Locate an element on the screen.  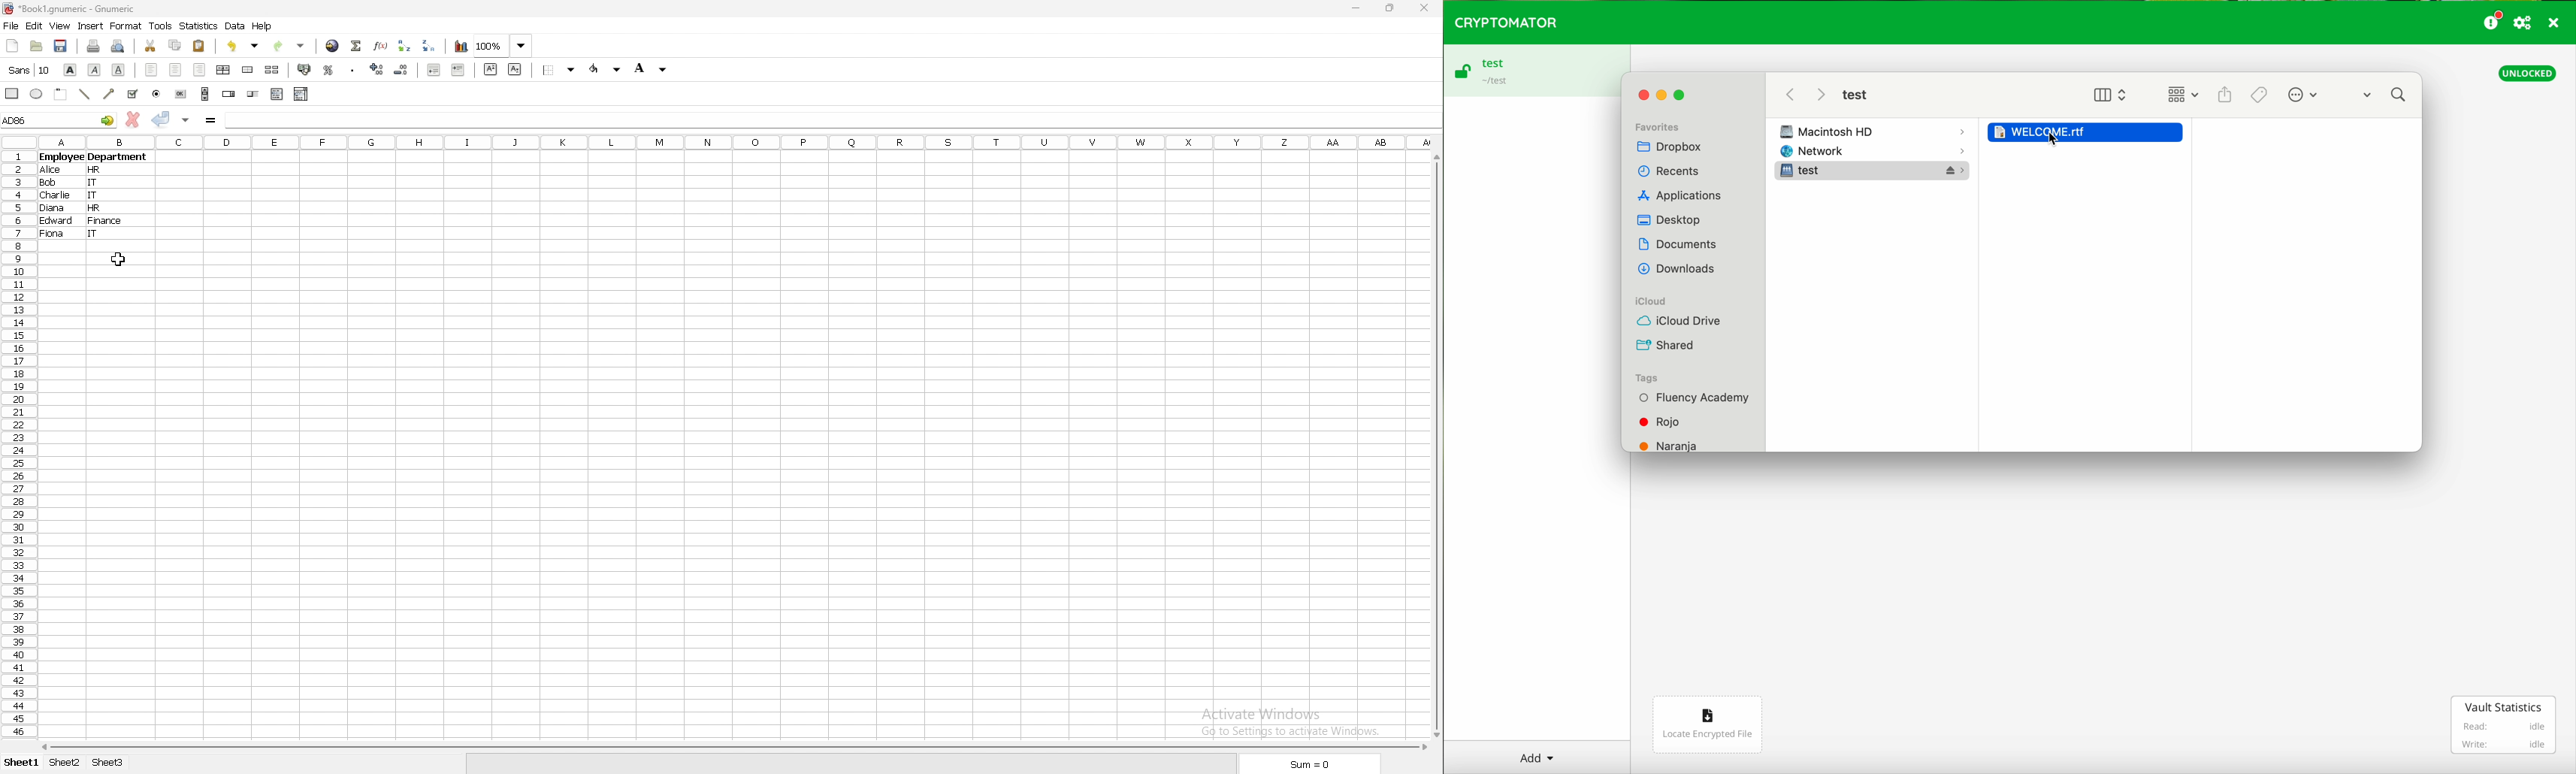
tools is located at coordinates (161, 26).